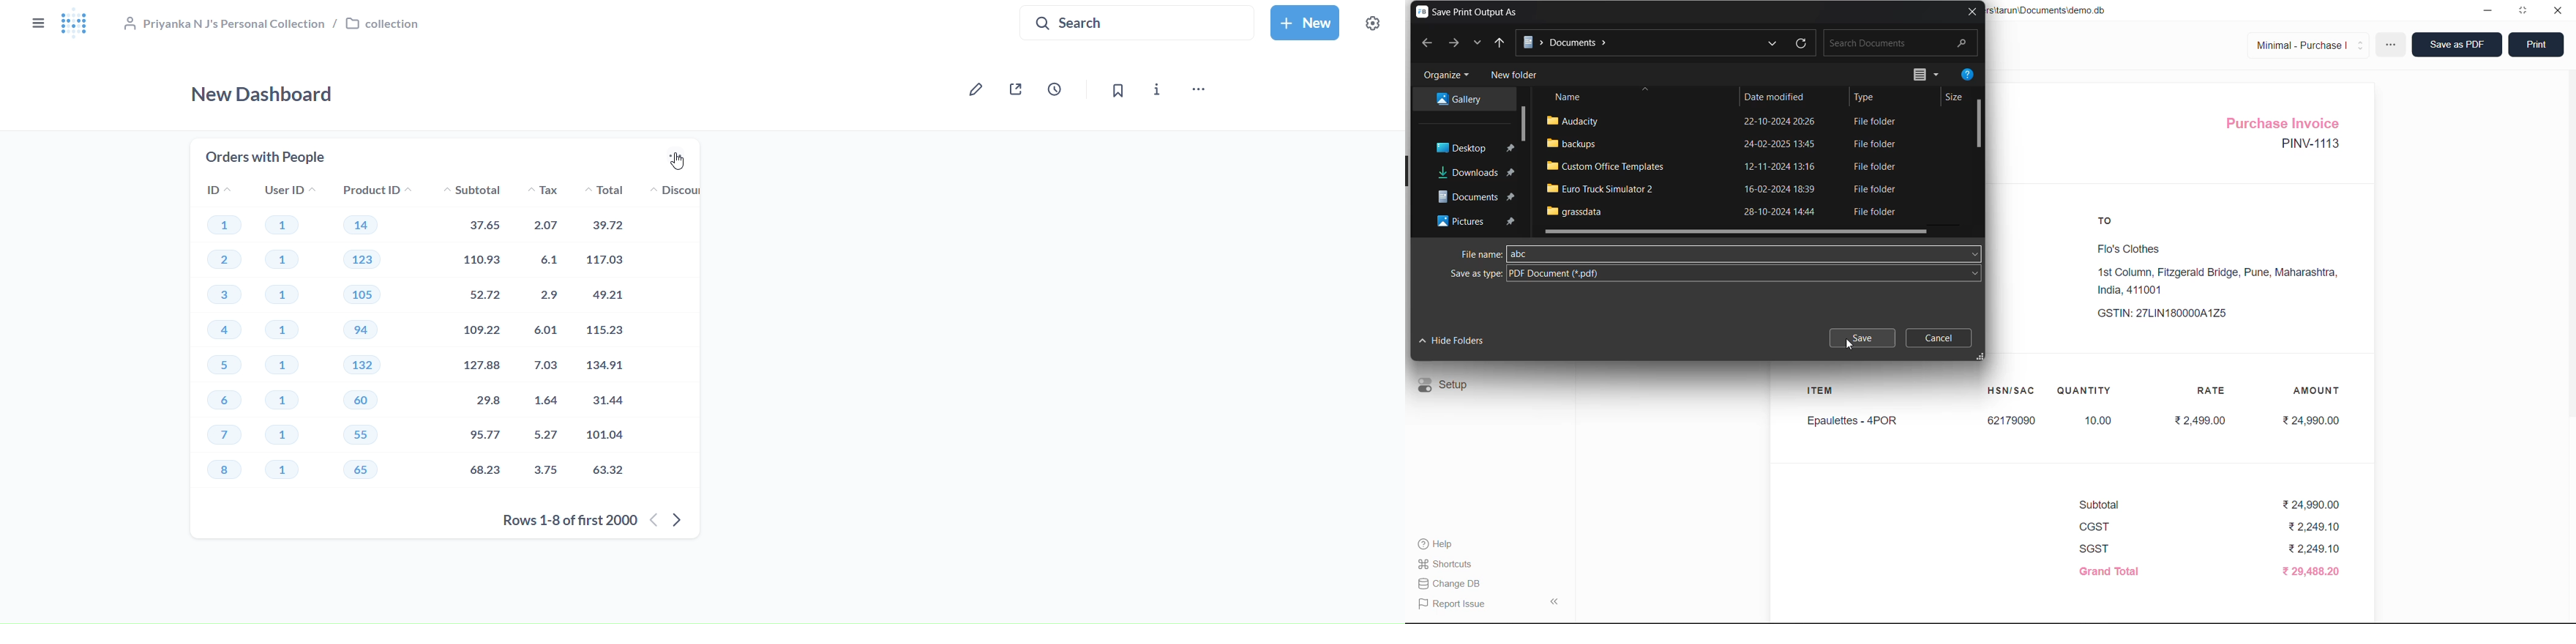 This screenshot has height=644, width=2576. Describe the element at coordinates (1878, 212) in the screenshot. I see `File folder` at that location.